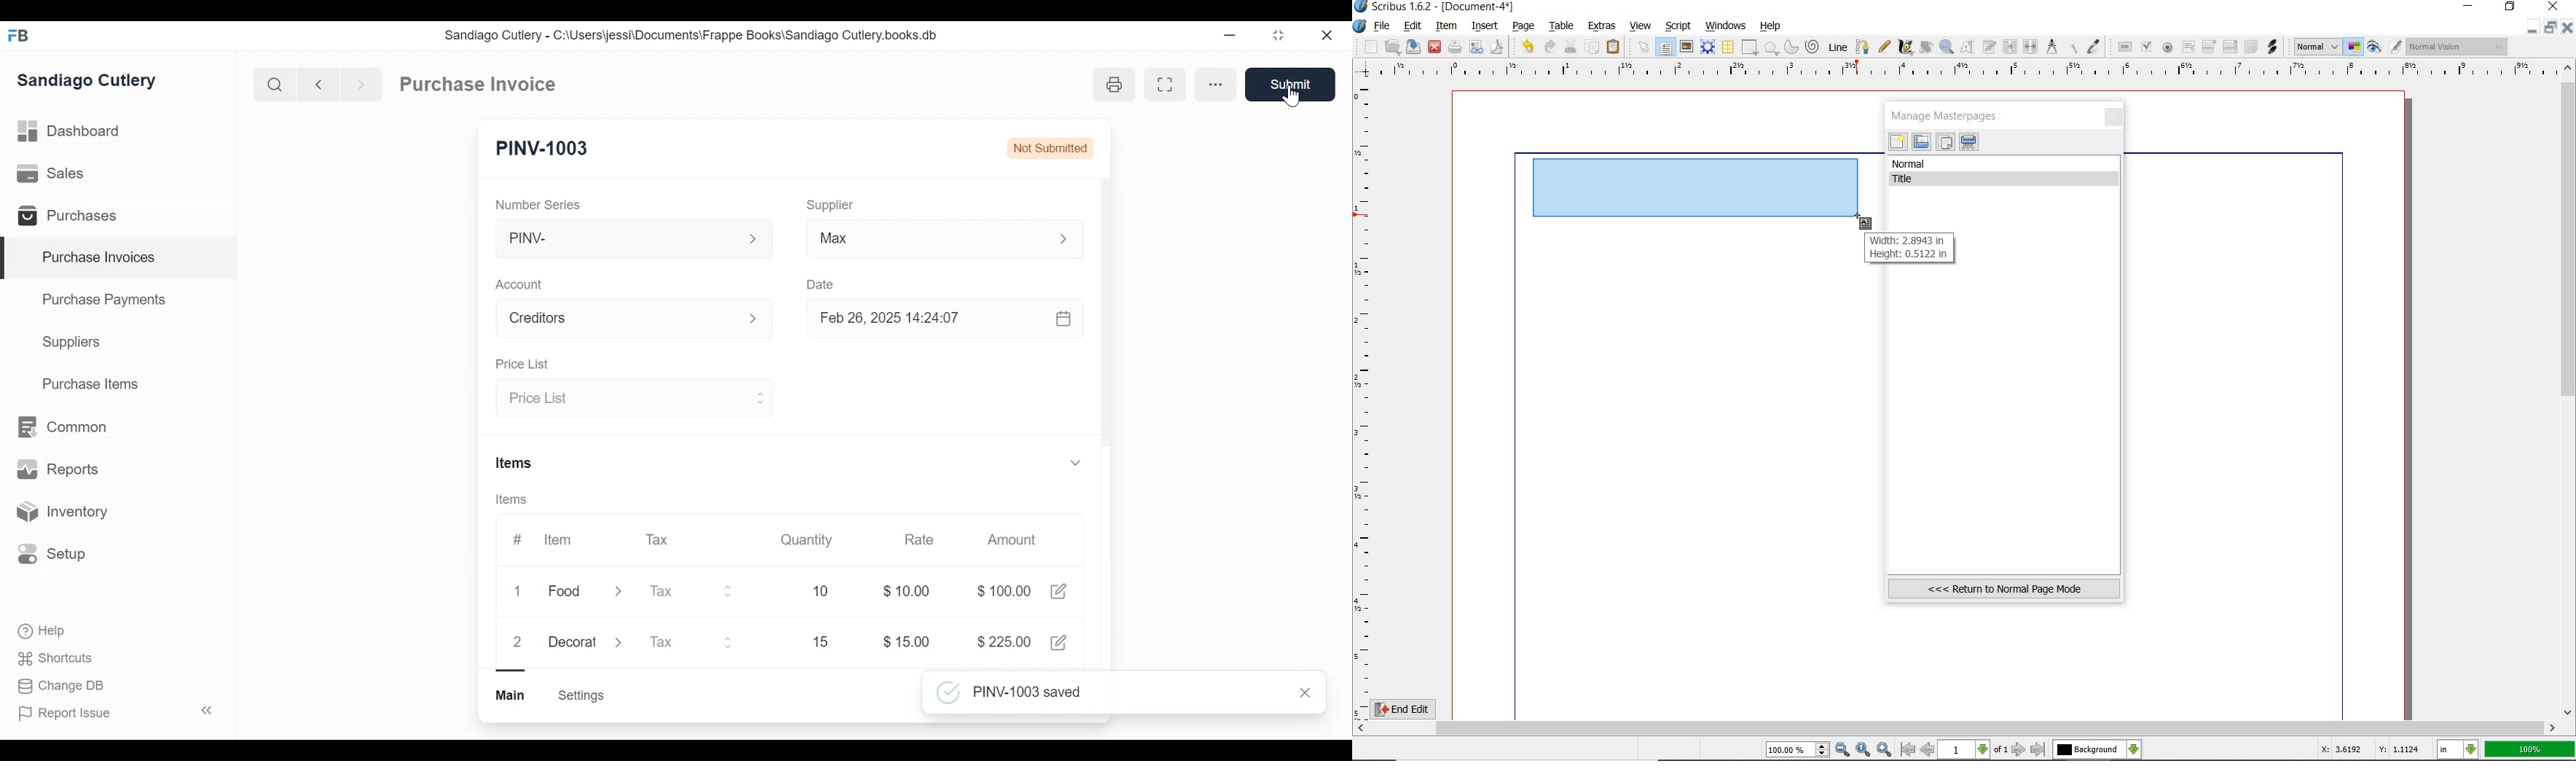 This screenshot has height=784, width=2576. Describe the element at coordinates (1075, 462) in the screenshot. I see `Expand` at that location.